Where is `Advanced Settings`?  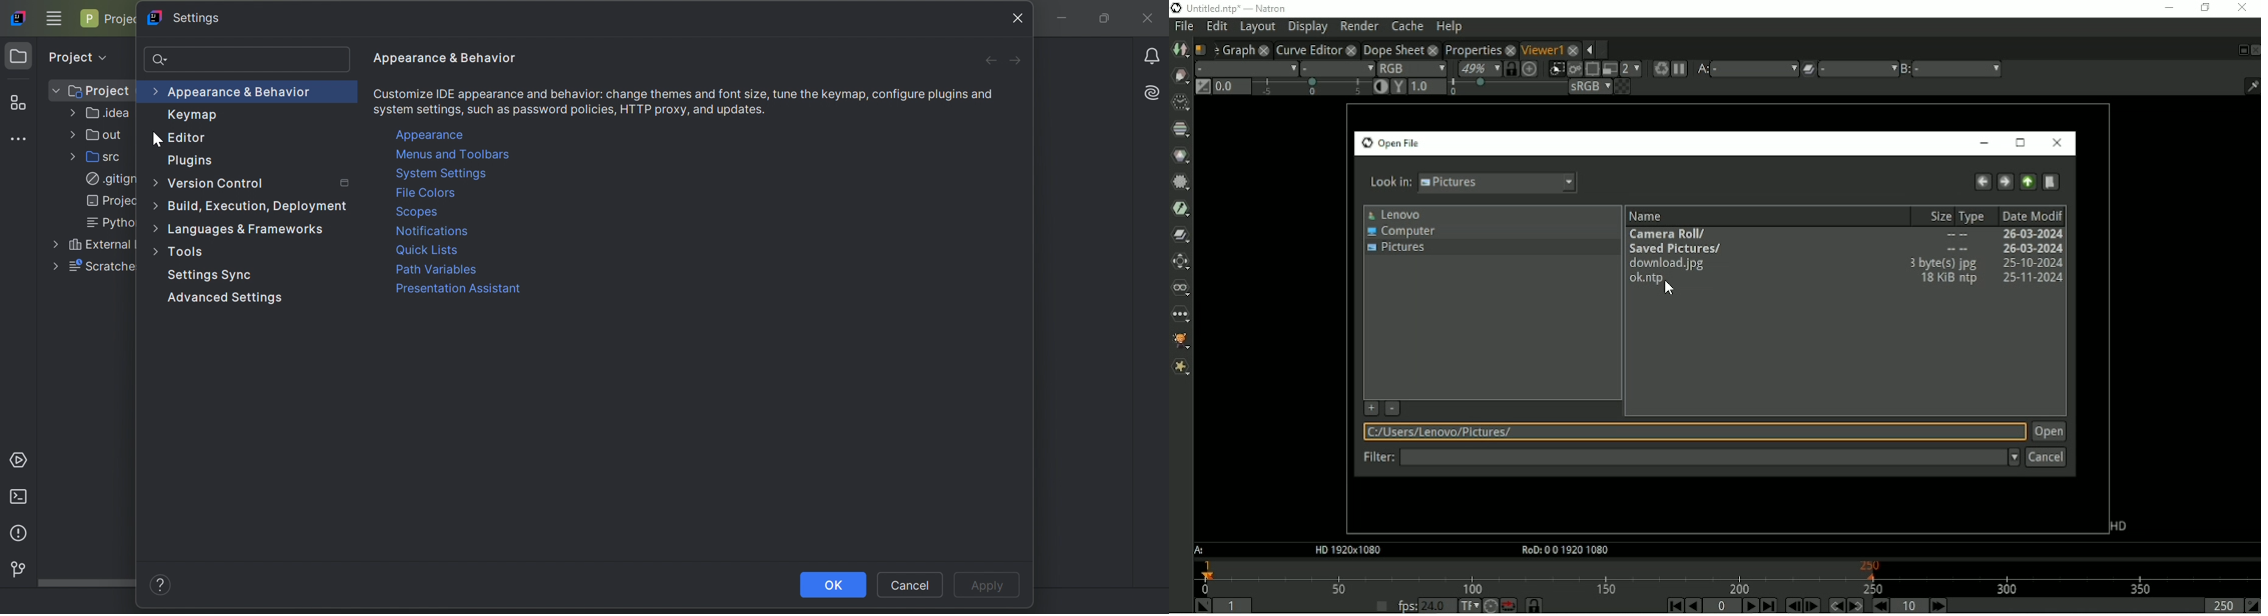
Advanced Settings is located at coordinates (222, 301).